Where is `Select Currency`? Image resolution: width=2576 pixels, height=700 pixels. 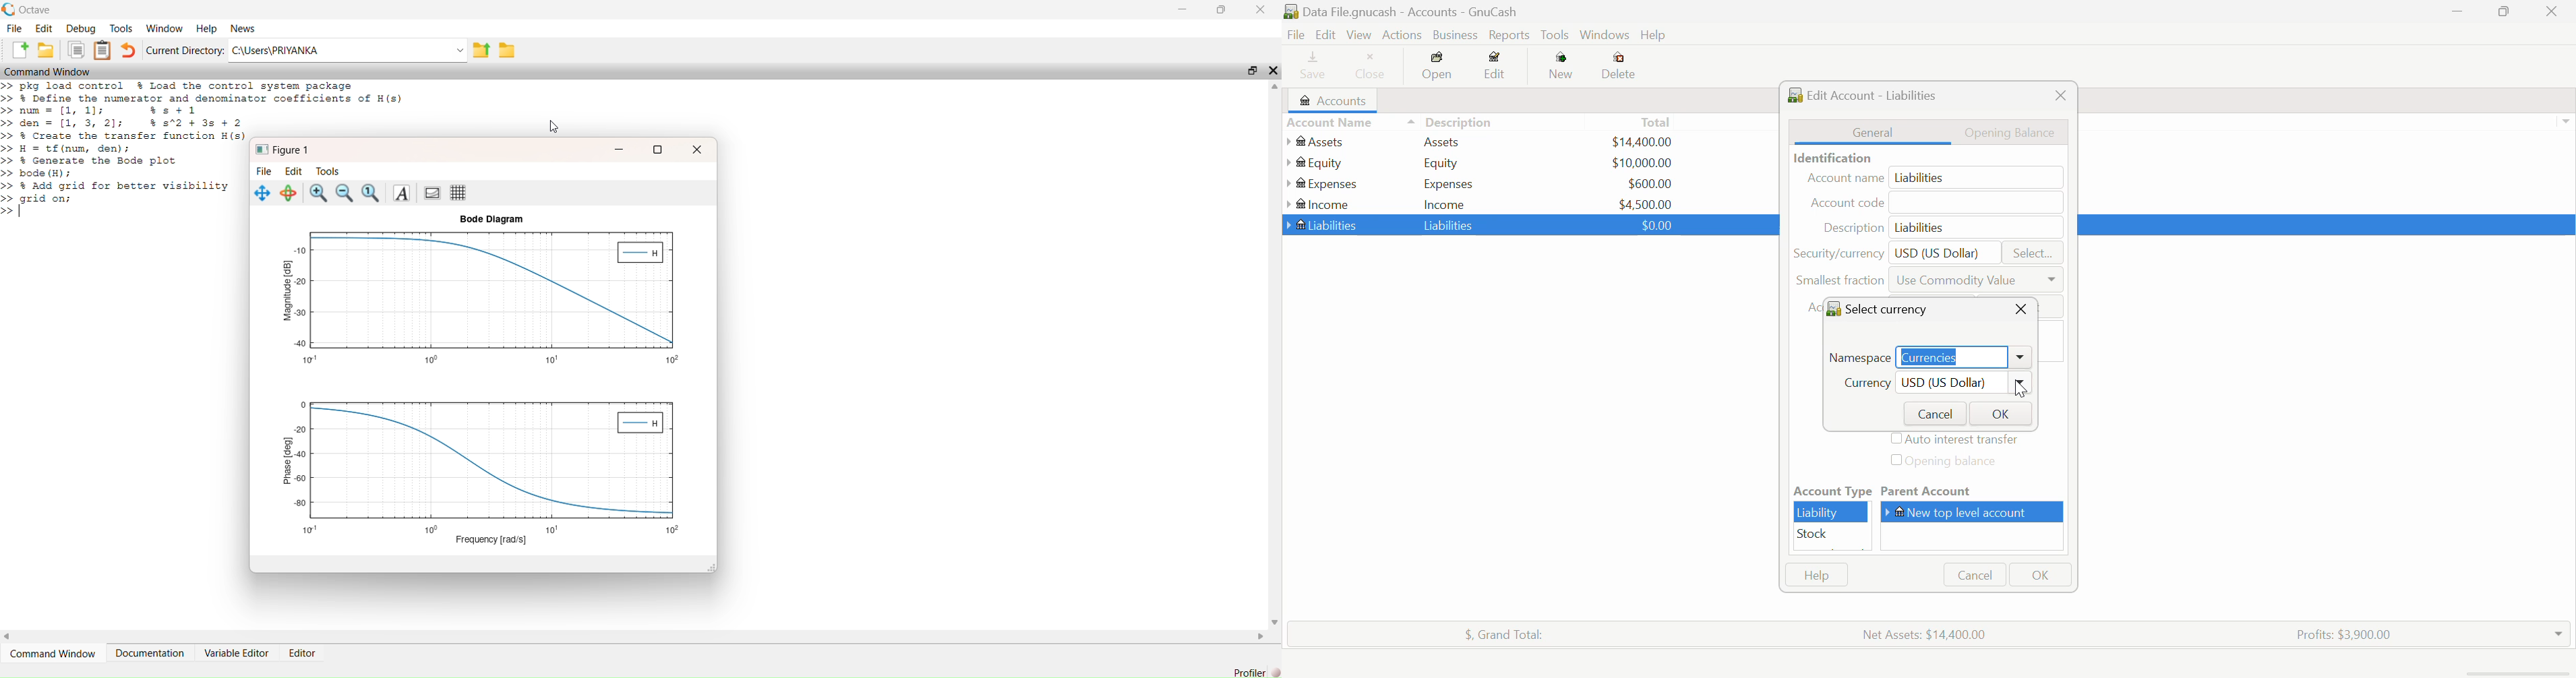 Select Currency is located at coordinates (1884, 308).